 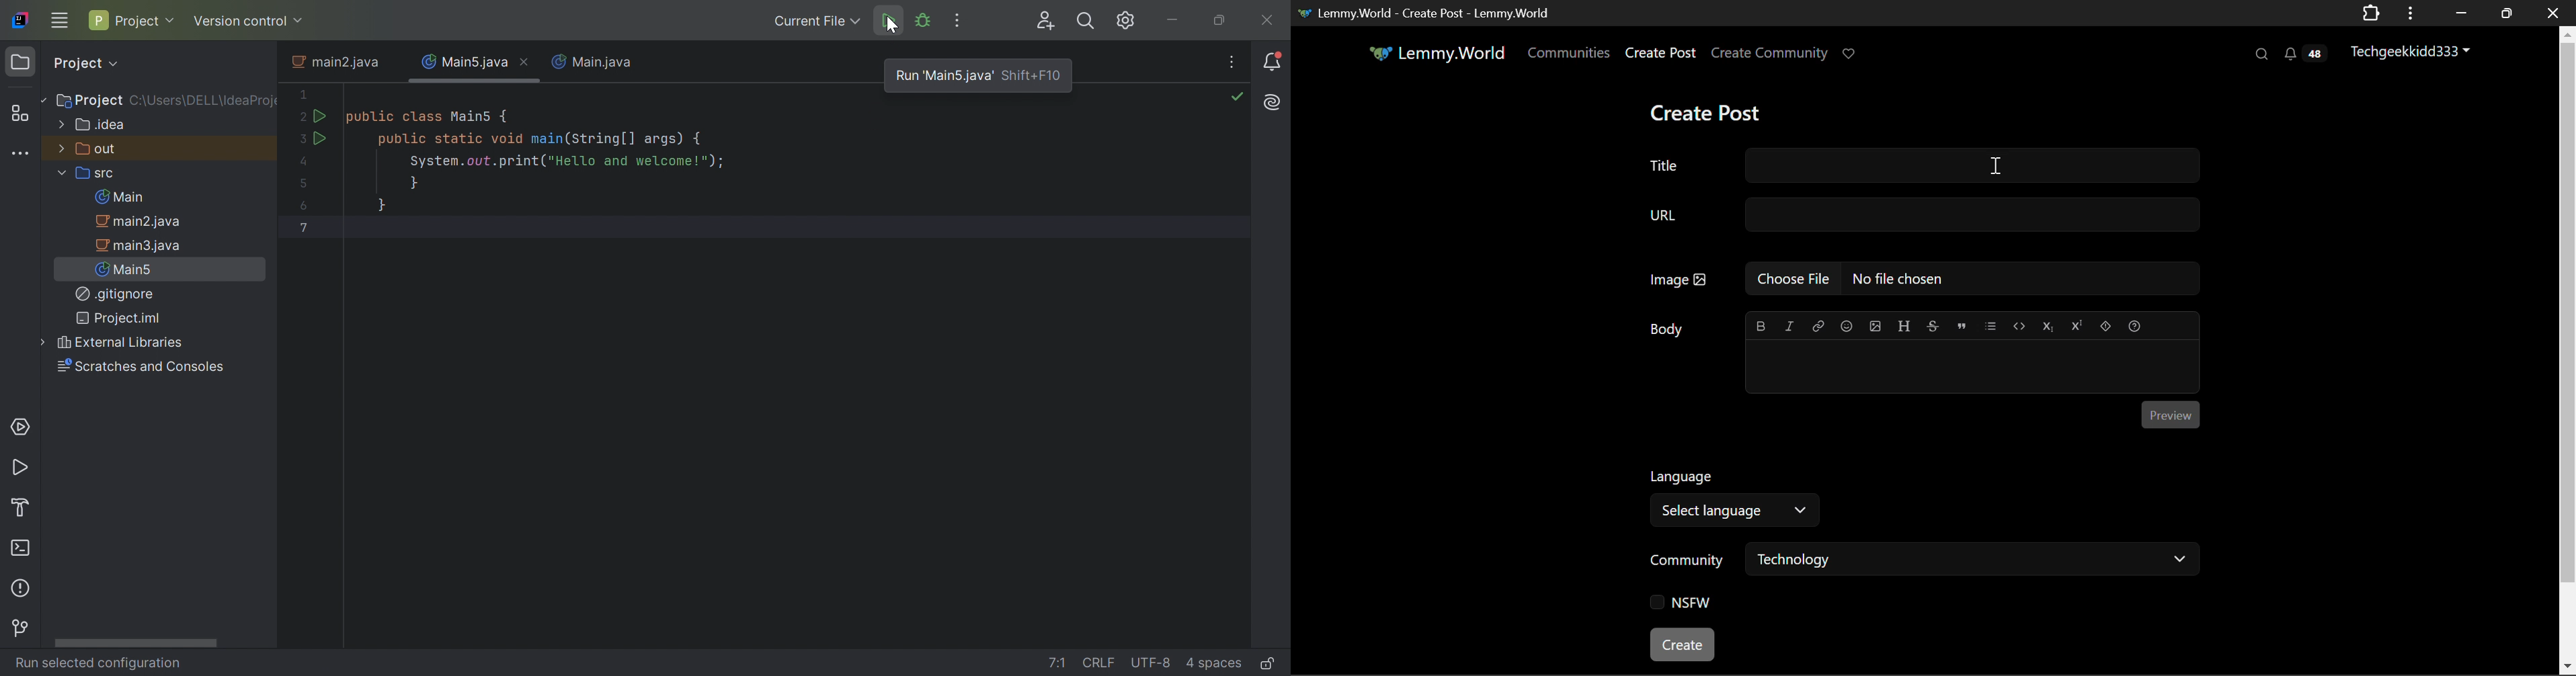 What do you see at coordinates (206, 101) in the screenshot?
I see `C:\Users\DELL\IdeaProject` at bounding box center [206, 101].